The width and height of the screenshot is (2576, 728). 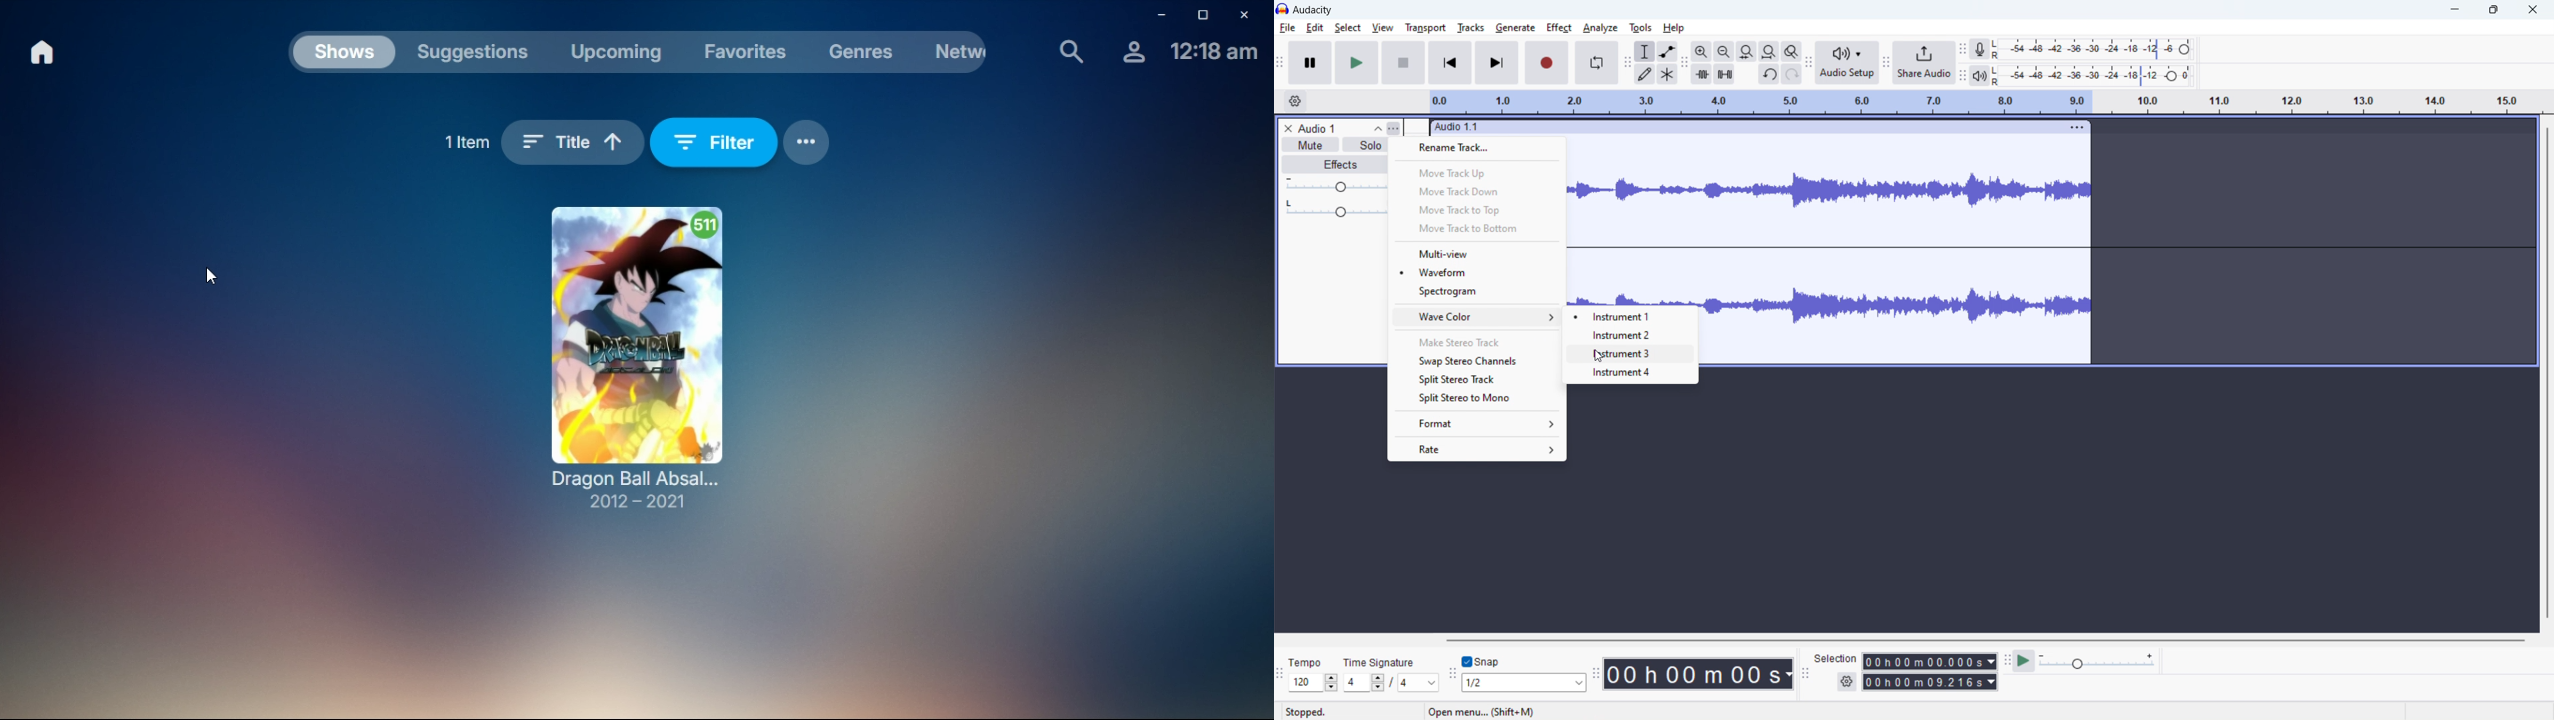 I want to click on edit toolbar, so click(x=1685, y=63).